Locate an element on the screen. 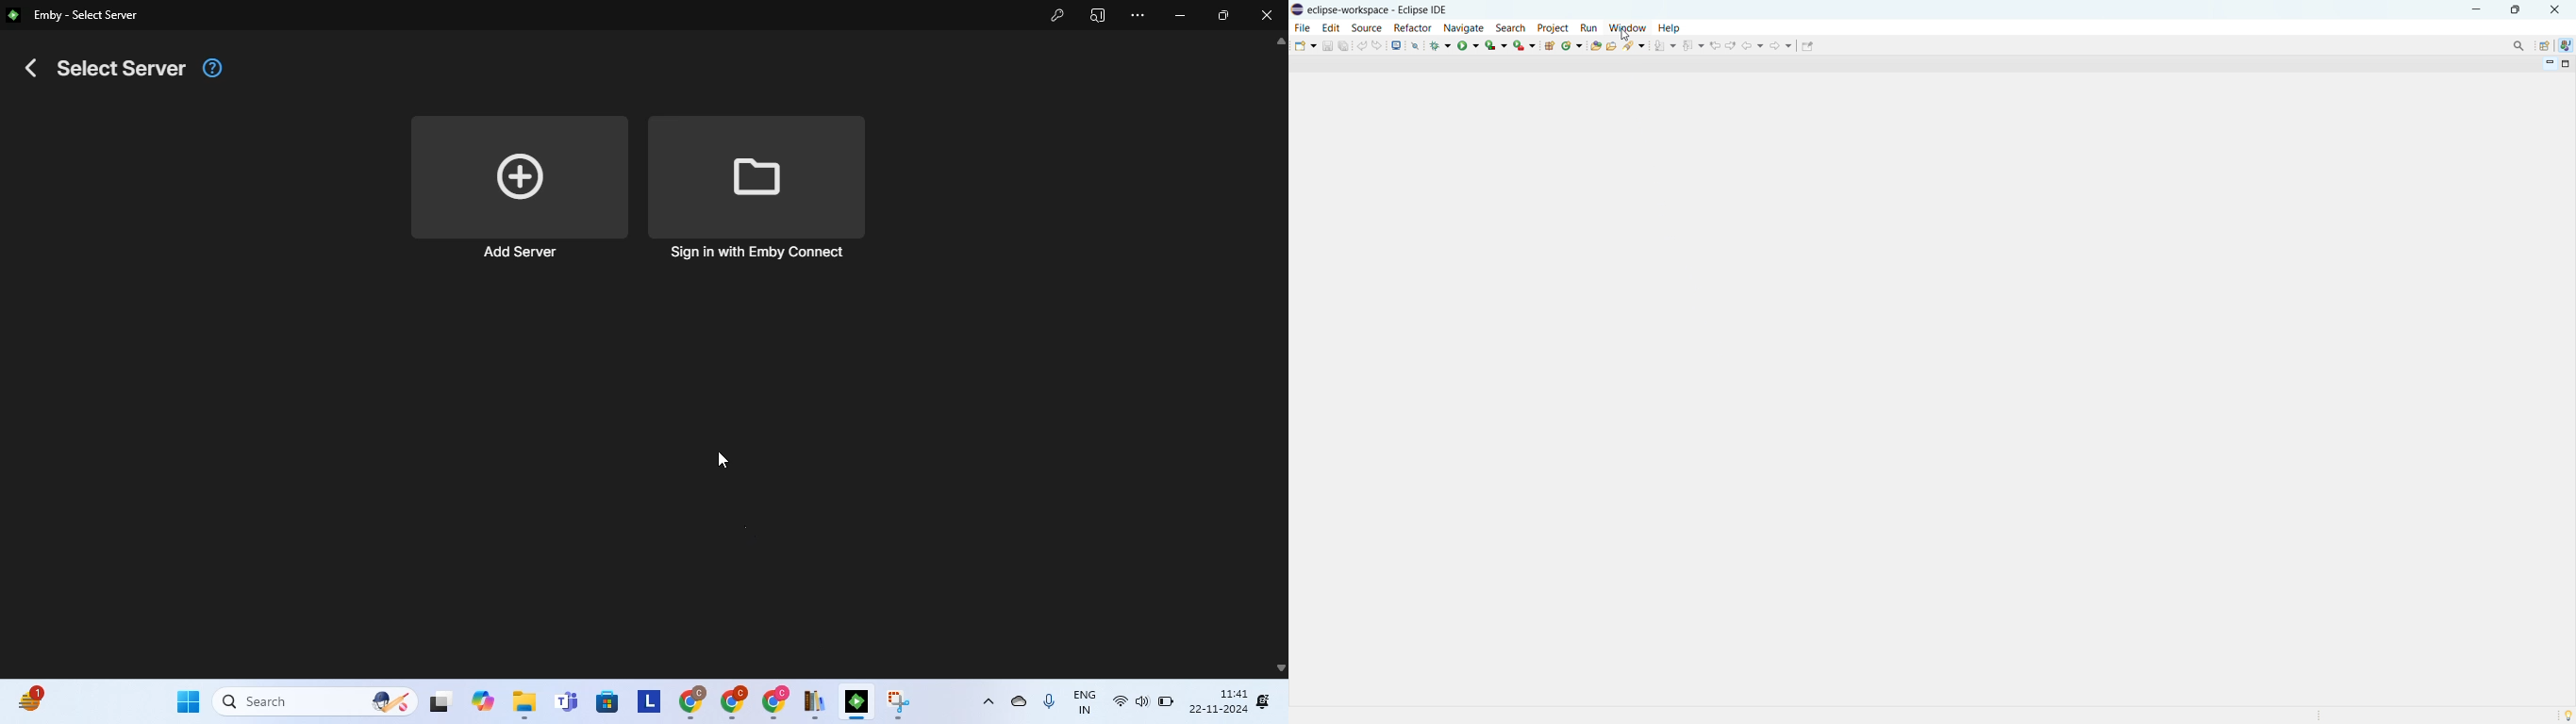  copilot is located at coordinates (485, 700).